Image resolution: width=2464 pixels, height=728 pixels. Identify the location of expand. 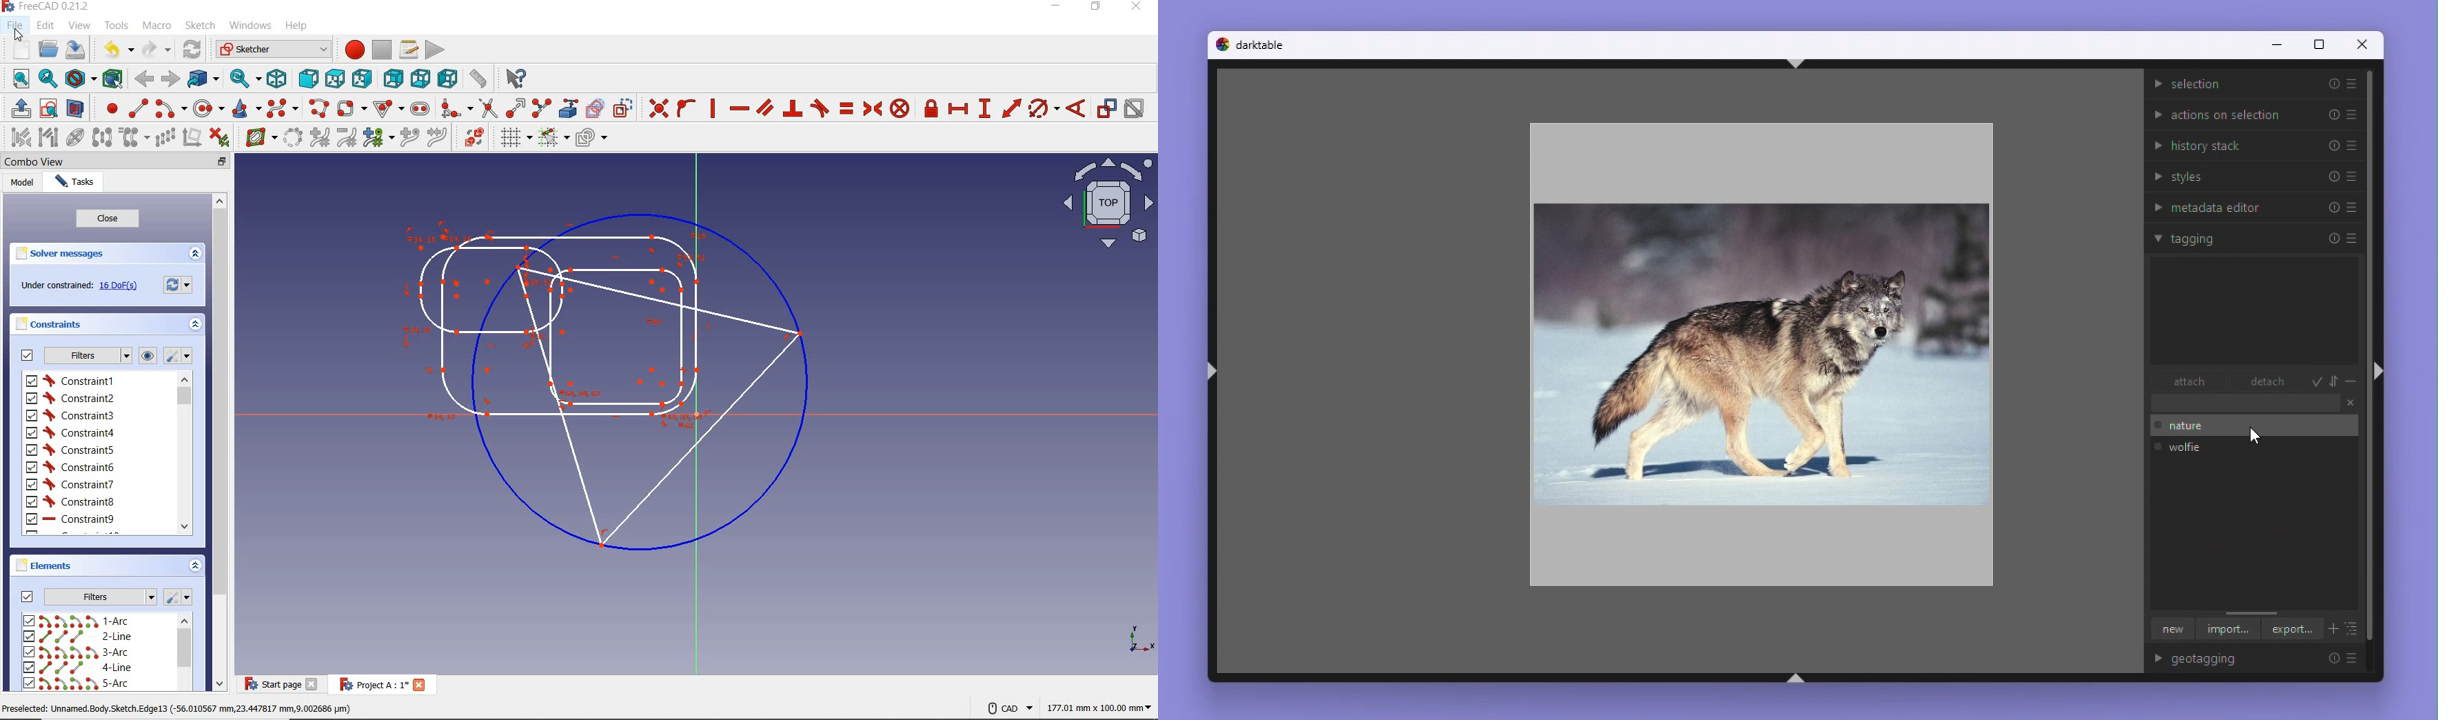
(196, 252).